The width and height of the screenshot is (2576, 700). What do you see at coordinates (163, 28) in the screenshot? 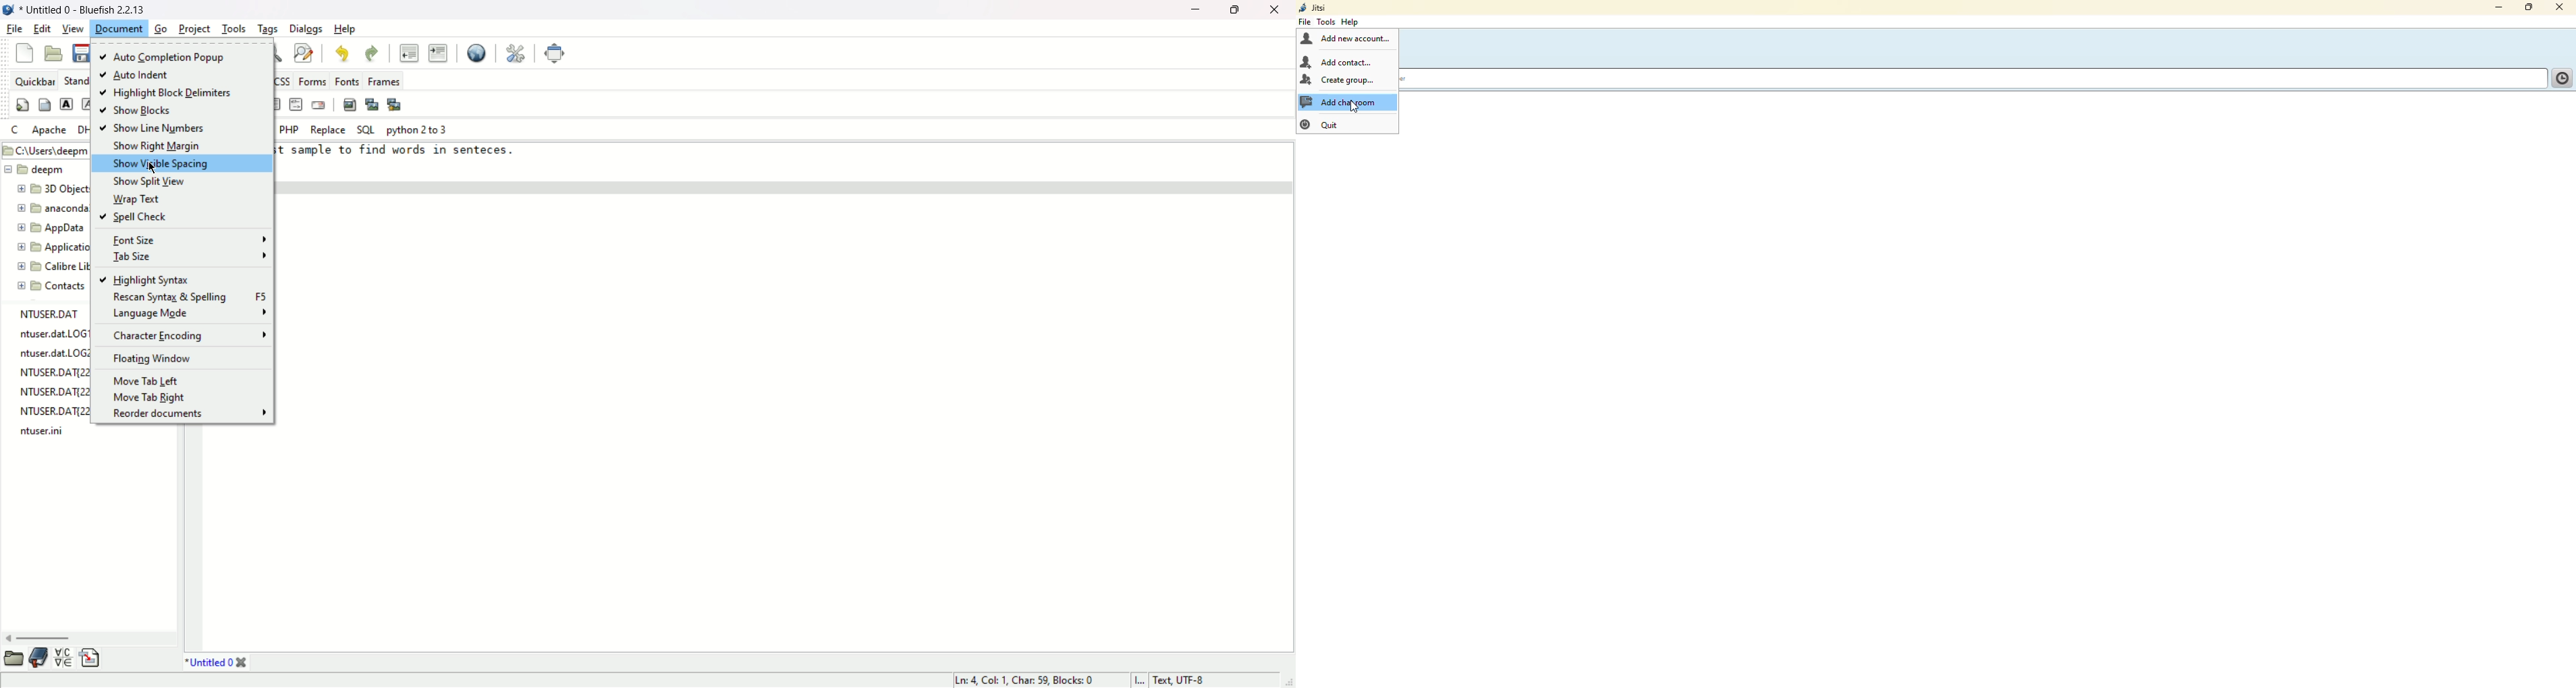
I see `go` at bounding box center [163, 28].